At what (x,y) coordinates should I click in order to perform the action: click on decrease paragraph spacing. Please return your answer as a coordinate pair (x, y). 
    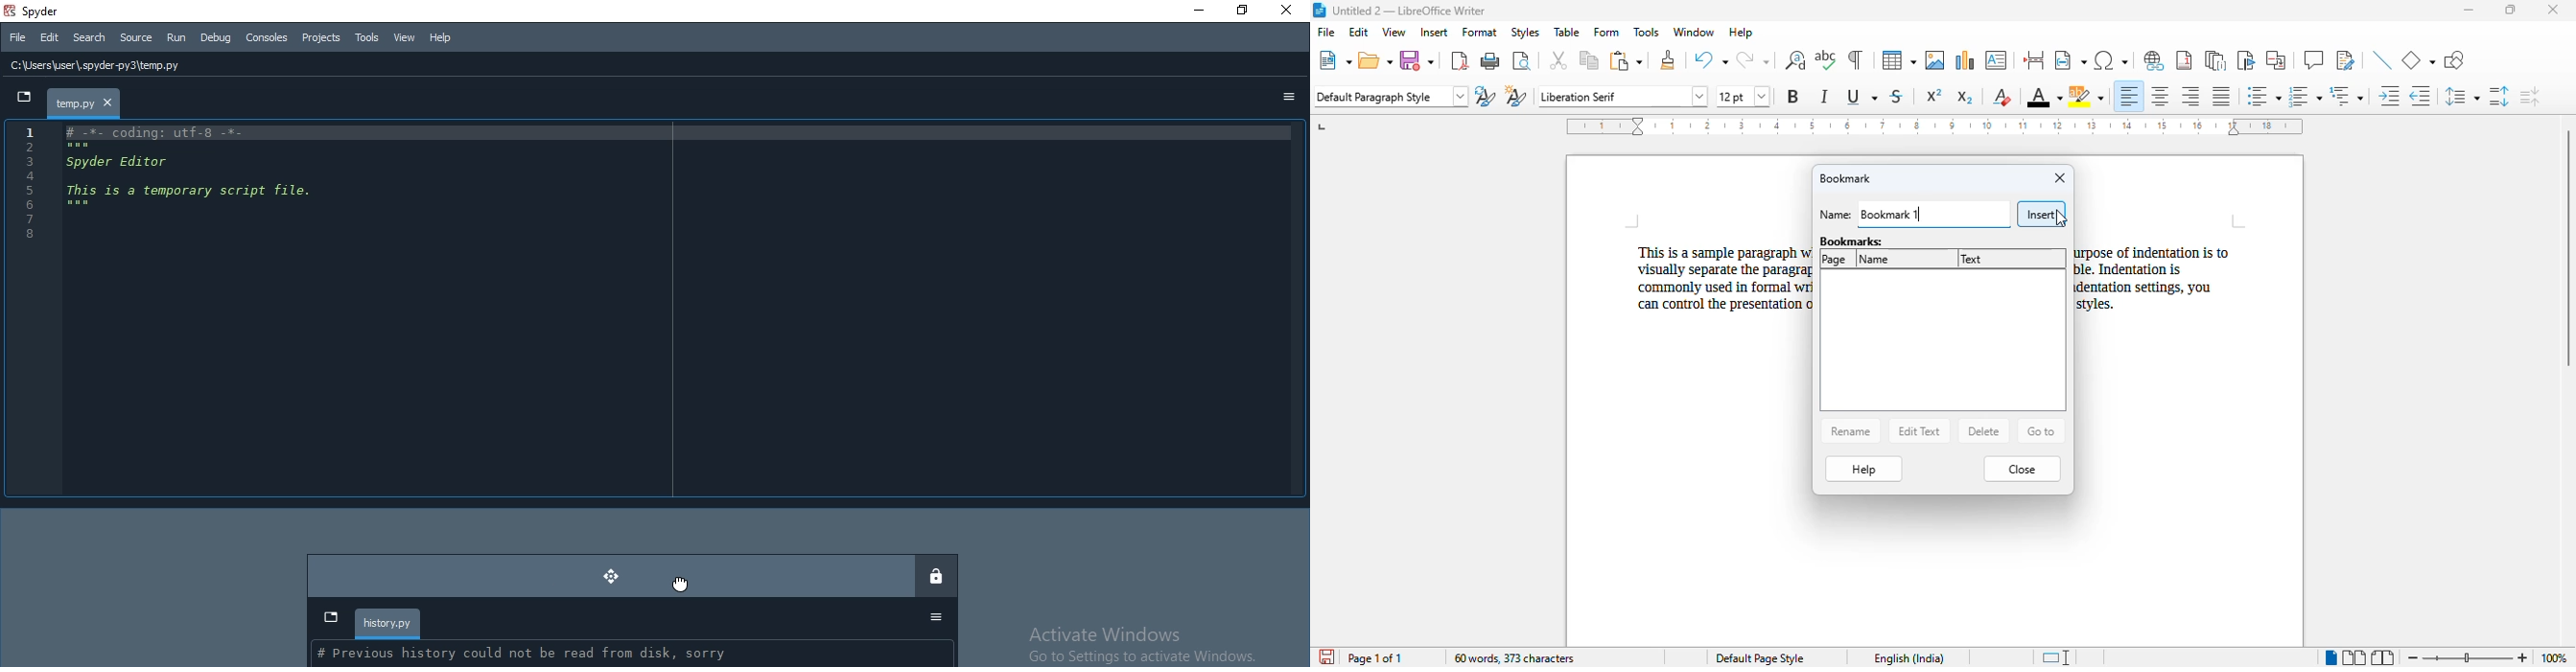
    Looking at the image, I should click on (2530, 96).